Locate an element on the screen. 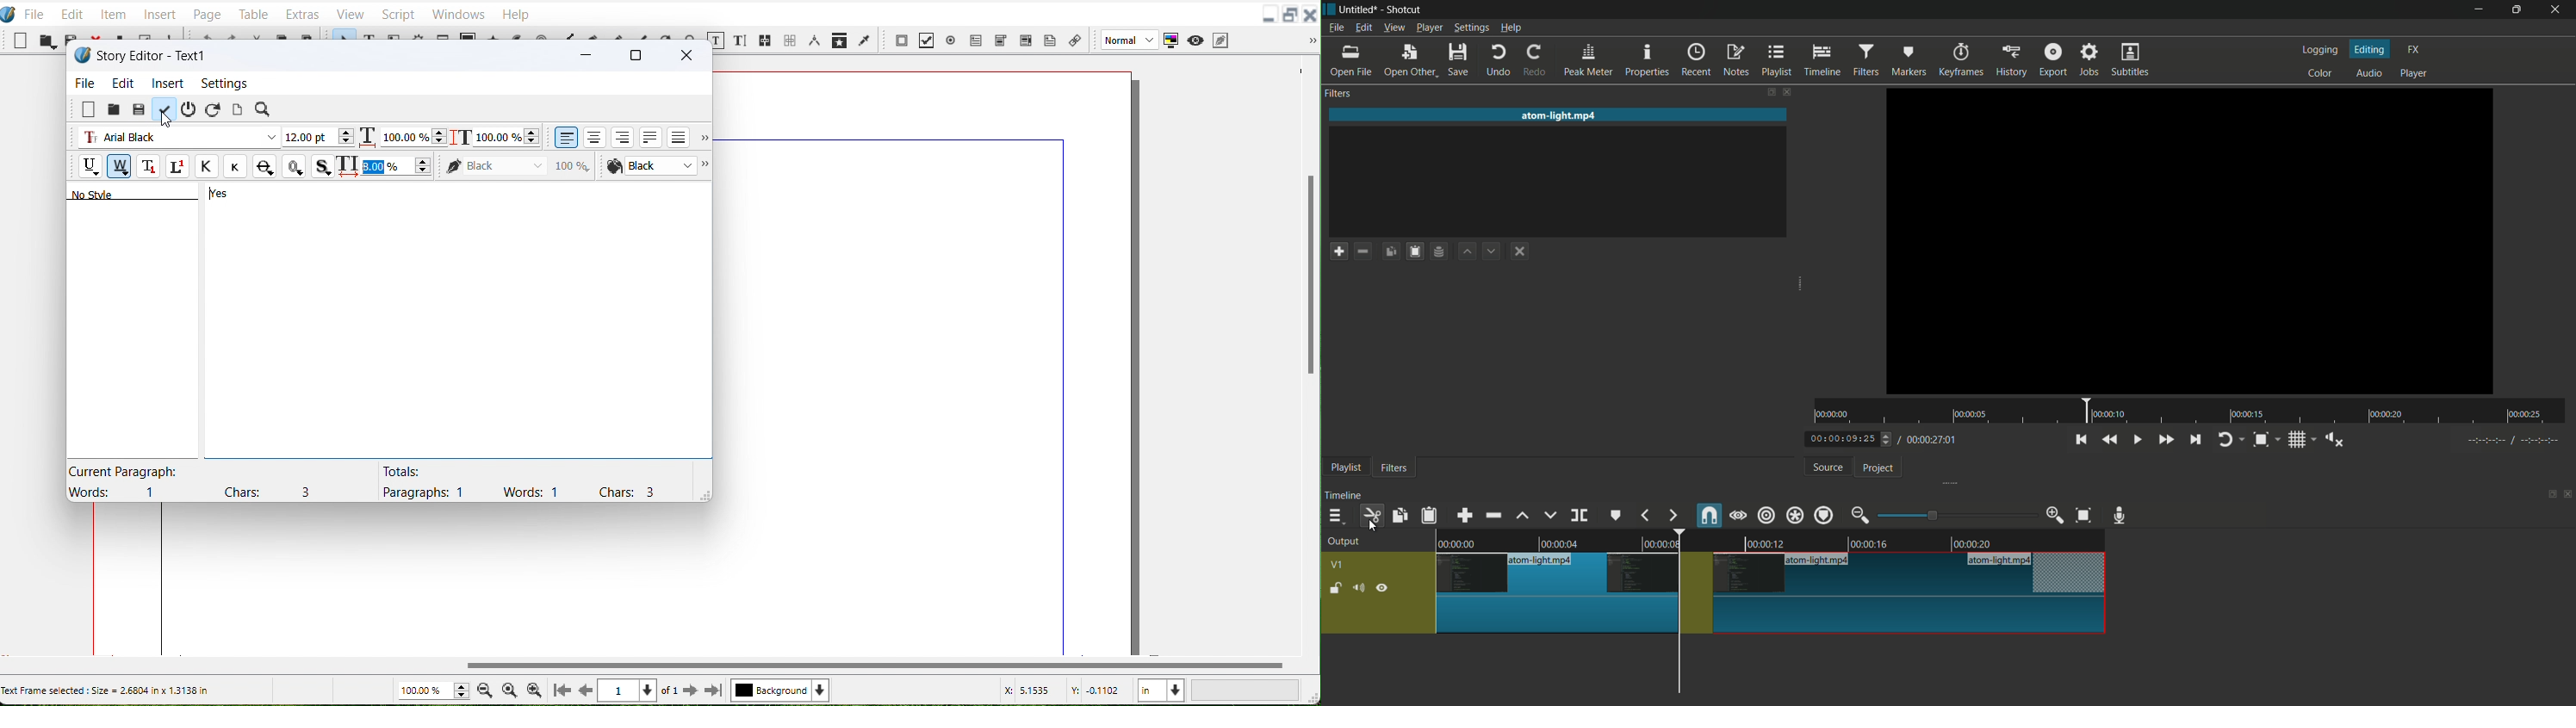  Table is located at coordinates (253, 14).